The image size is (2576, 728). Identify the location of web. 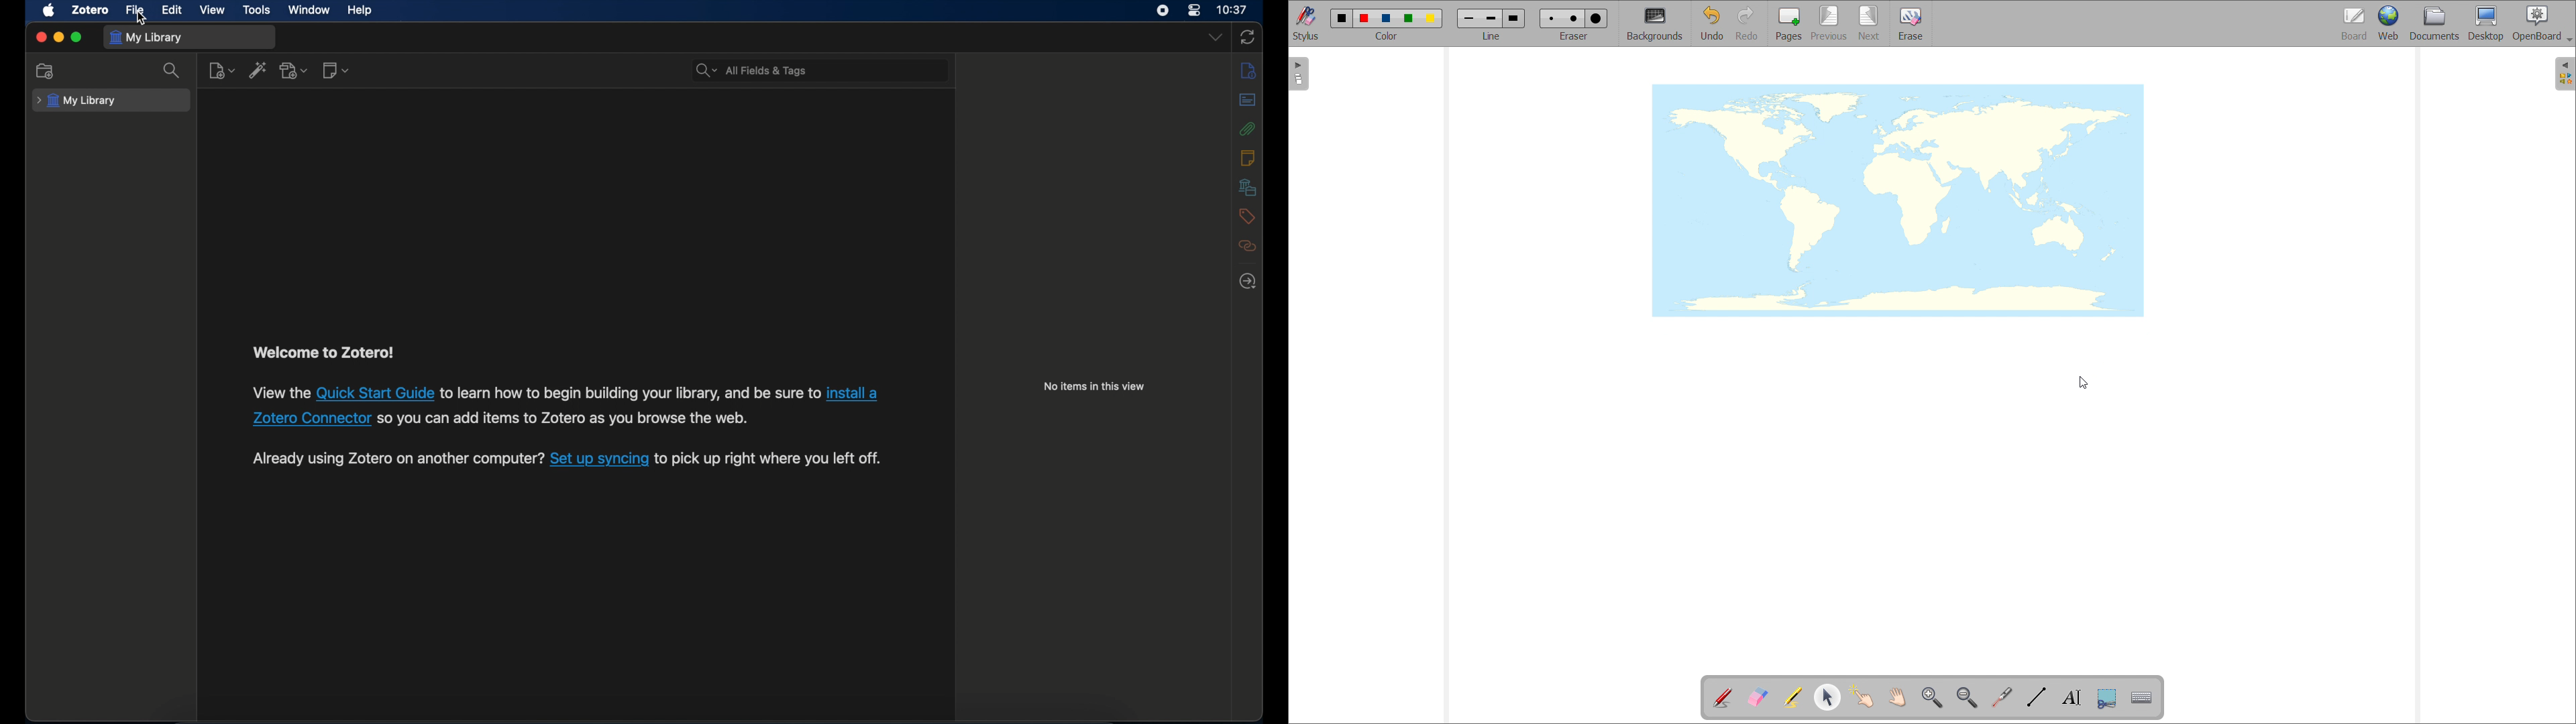
(2390, 24).